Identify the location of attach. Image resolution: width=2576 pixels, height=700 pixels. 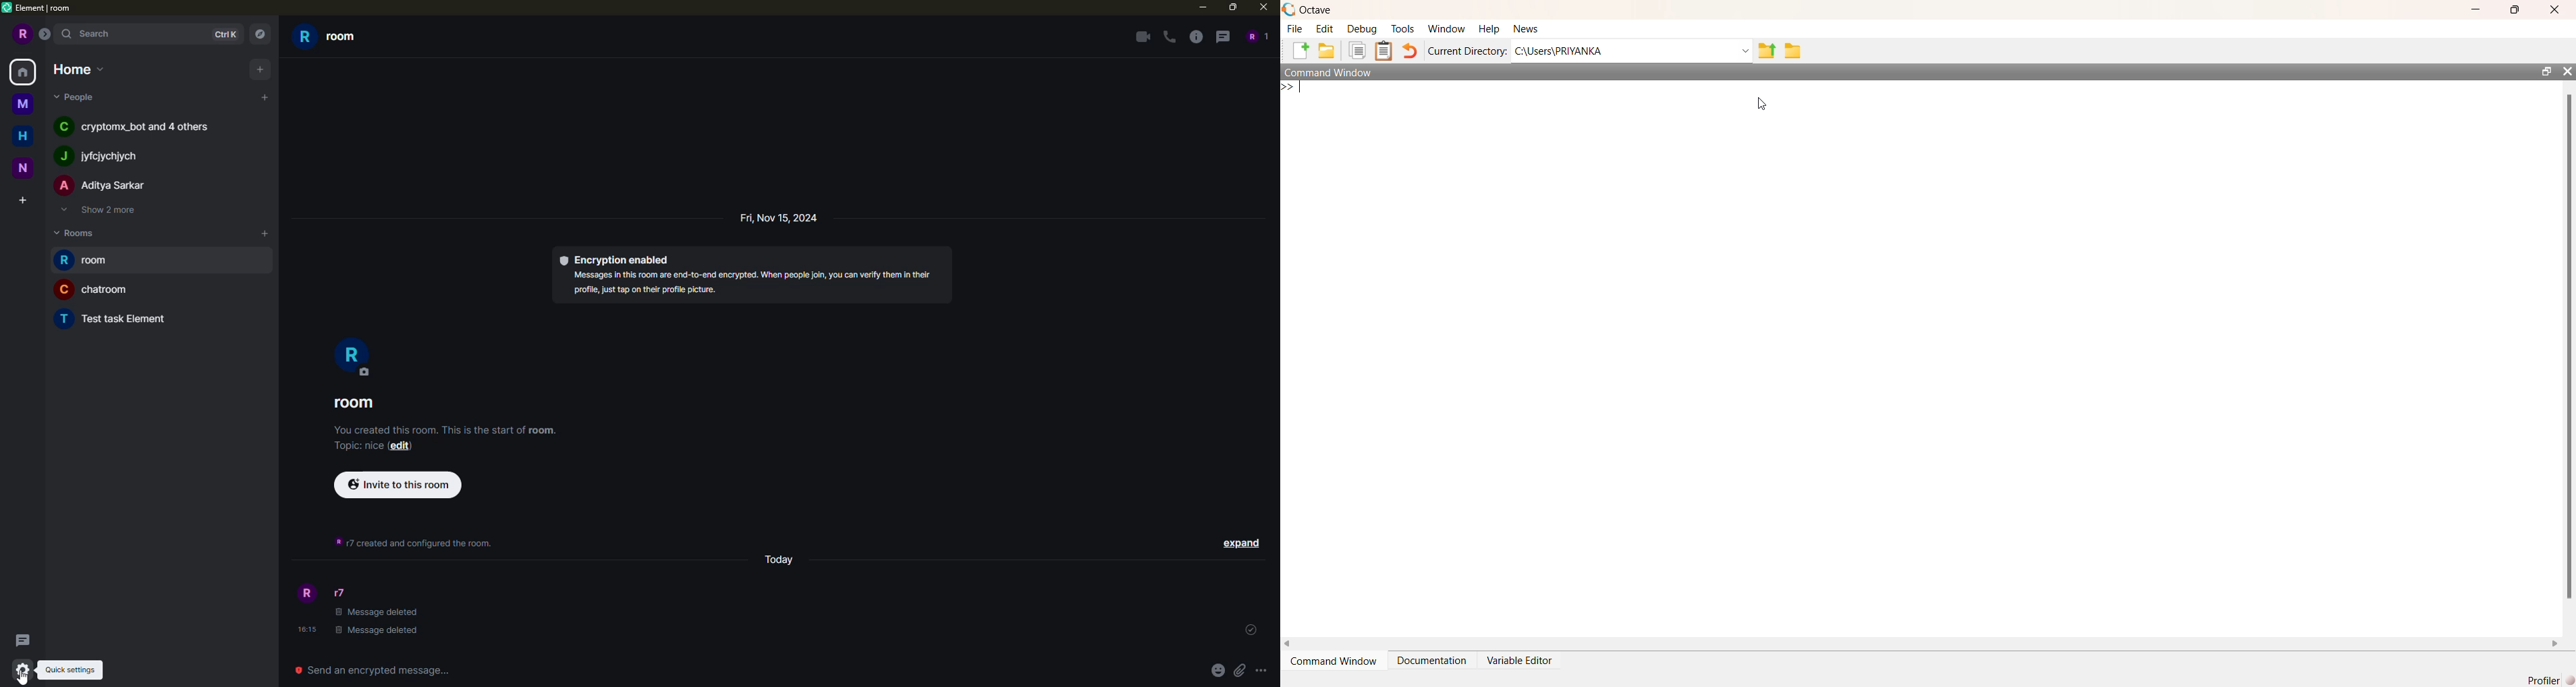
(1239, 670).